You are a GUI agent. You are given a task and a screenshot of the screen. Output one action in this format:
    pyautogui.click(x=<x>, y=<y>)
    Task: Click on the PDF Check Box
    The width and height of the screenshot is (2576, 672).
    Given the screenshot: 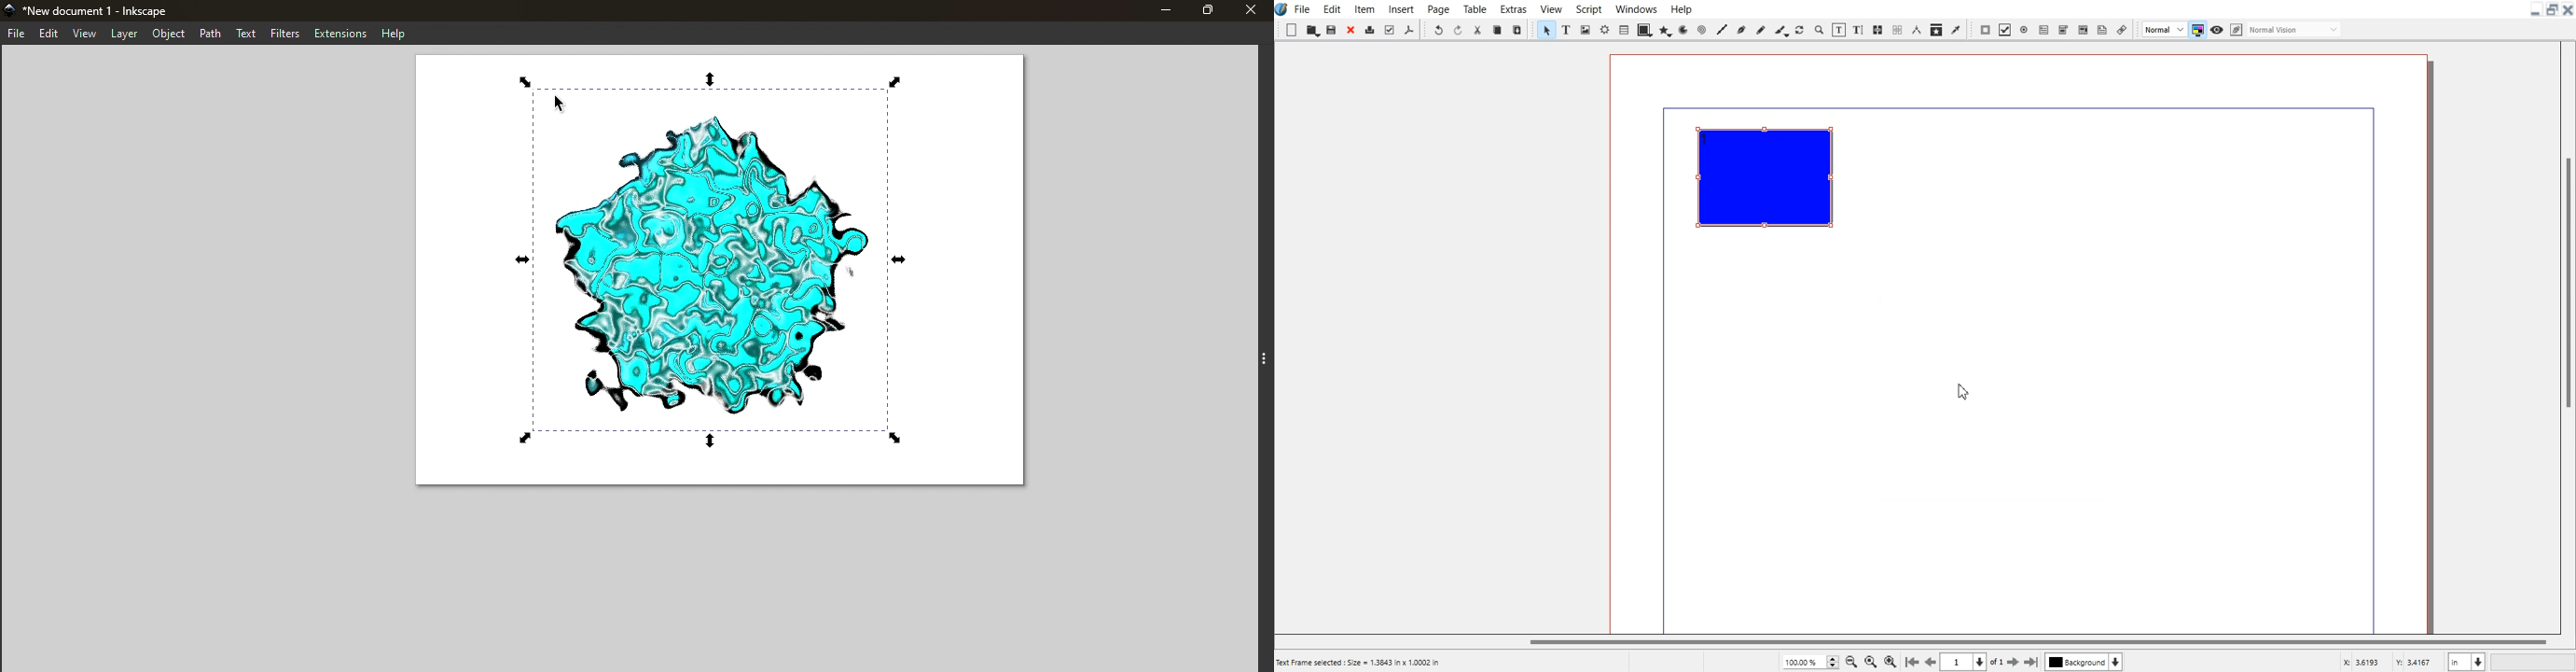 What is the action you would take?
    pyautogui.click(x=2006, y=30)
    